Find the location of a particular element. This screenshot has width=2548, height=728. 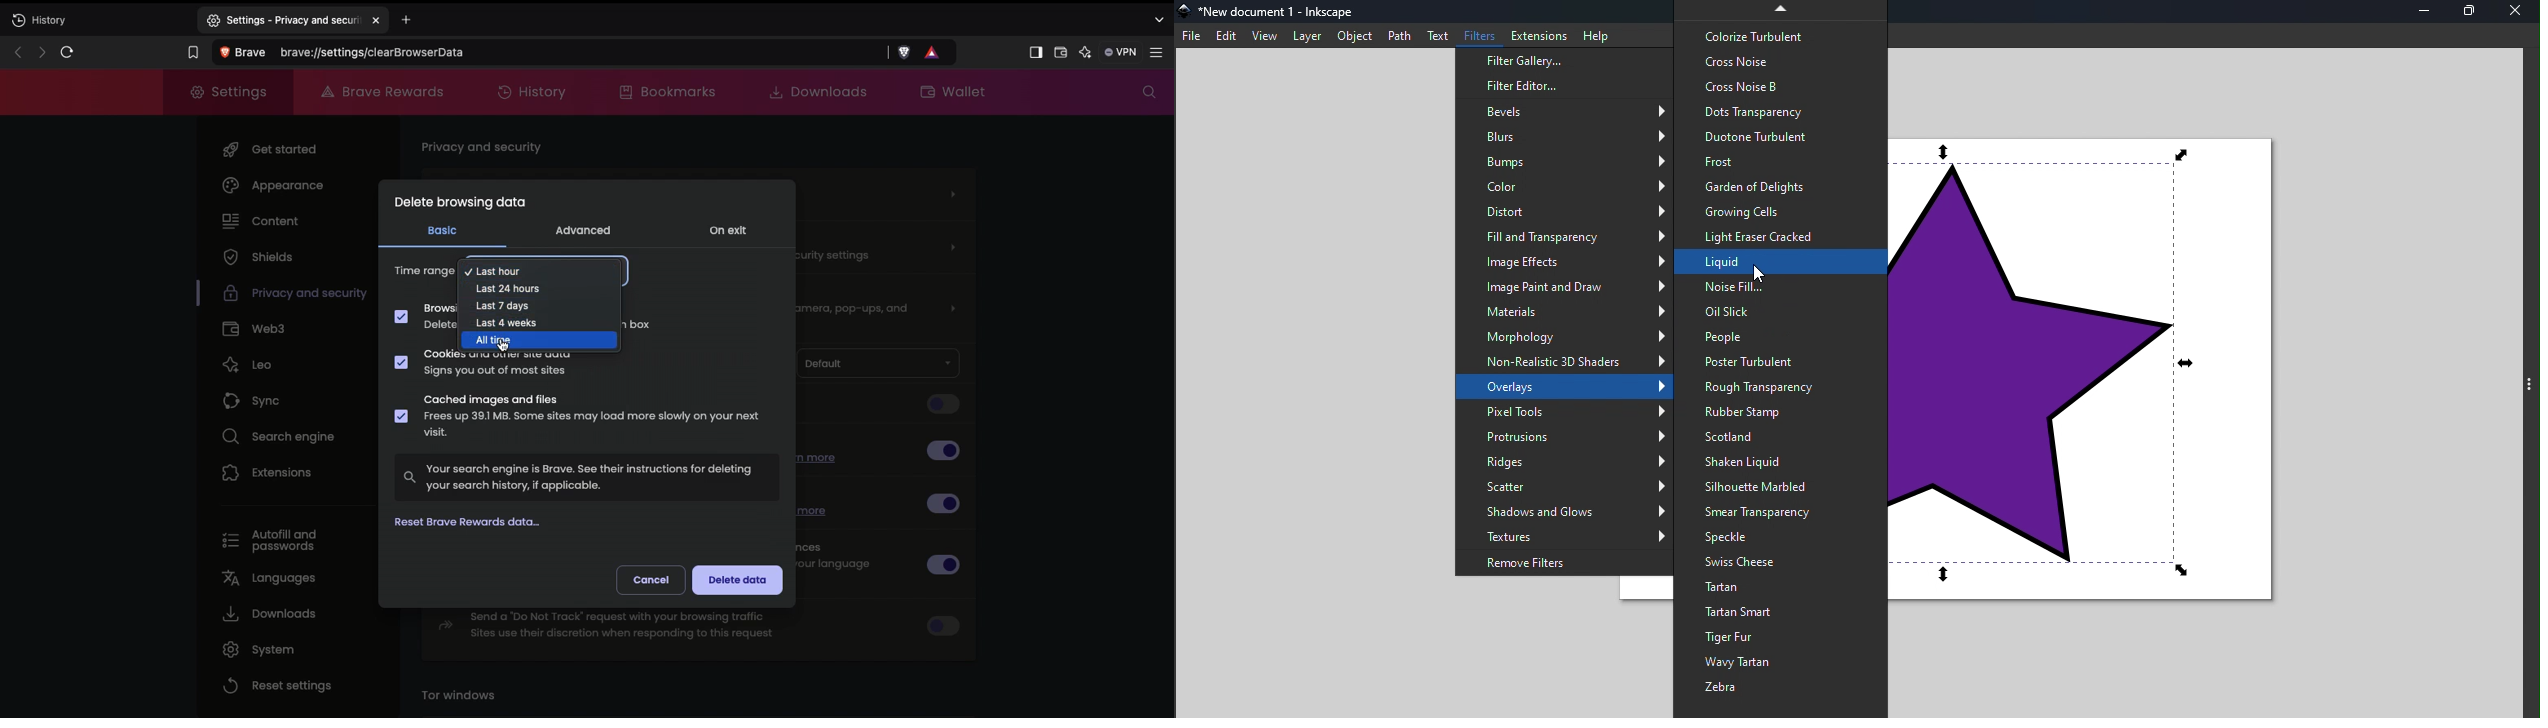

Colorize turbulent  is located at coordinates (1780, 36).